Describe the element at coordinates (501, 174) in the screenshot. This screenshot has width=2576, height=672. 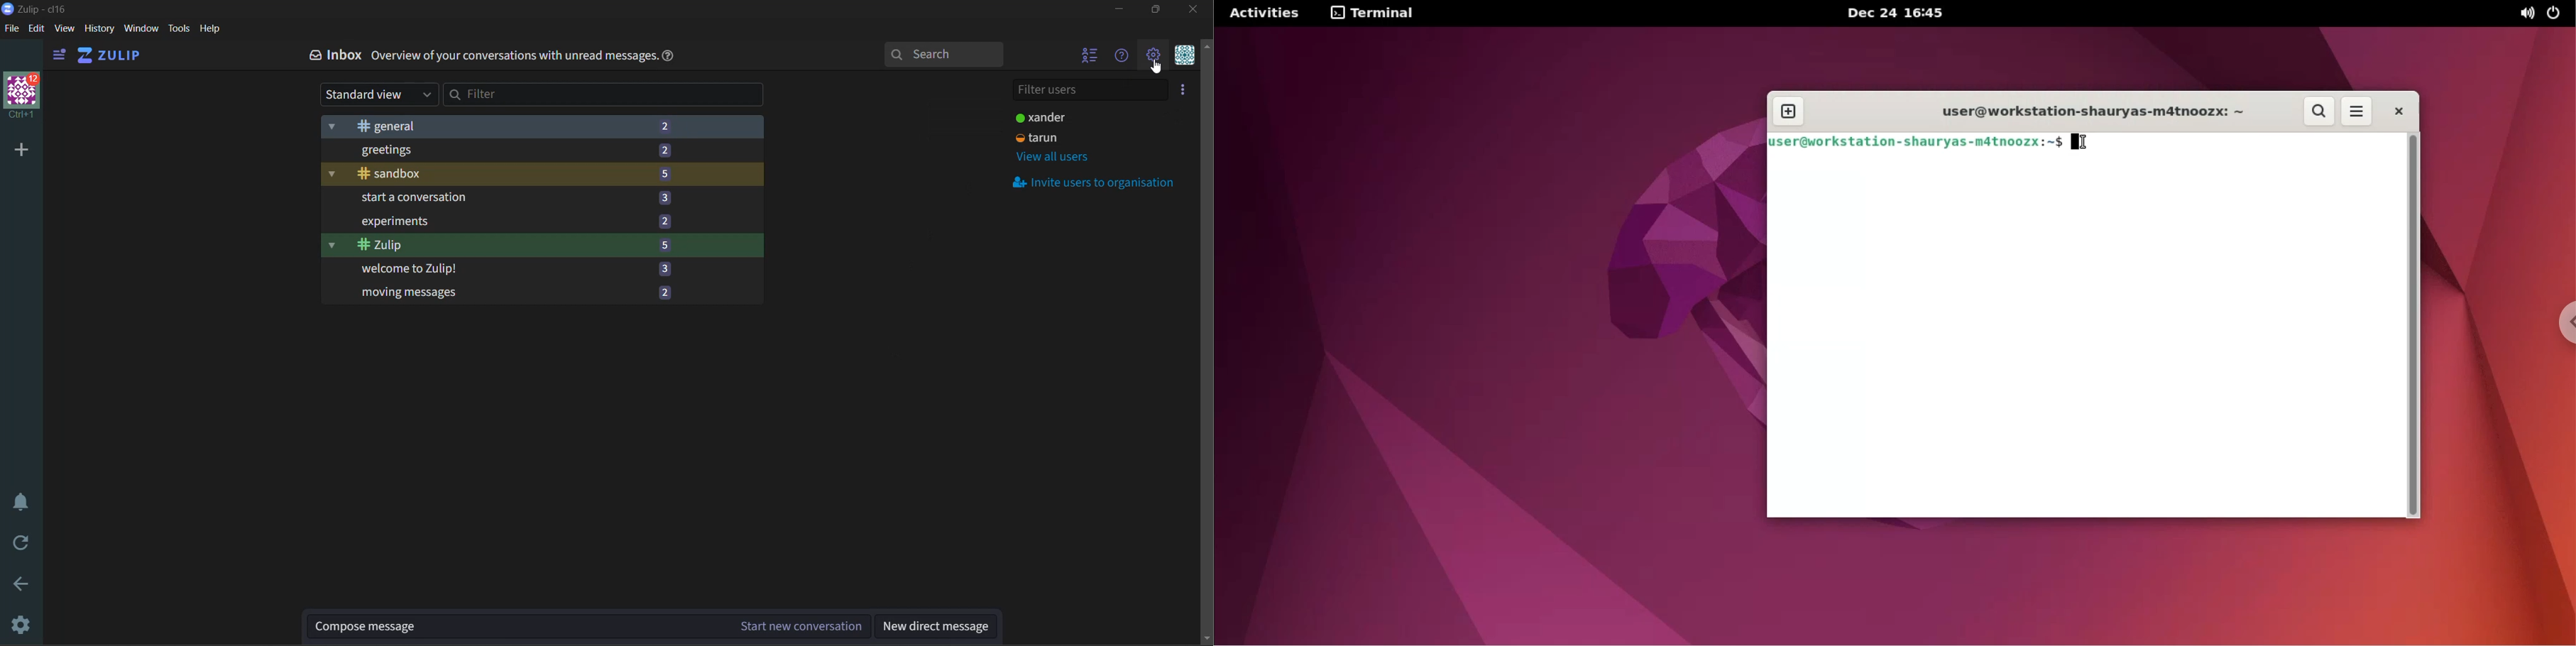
I see `sandbox` at that location.